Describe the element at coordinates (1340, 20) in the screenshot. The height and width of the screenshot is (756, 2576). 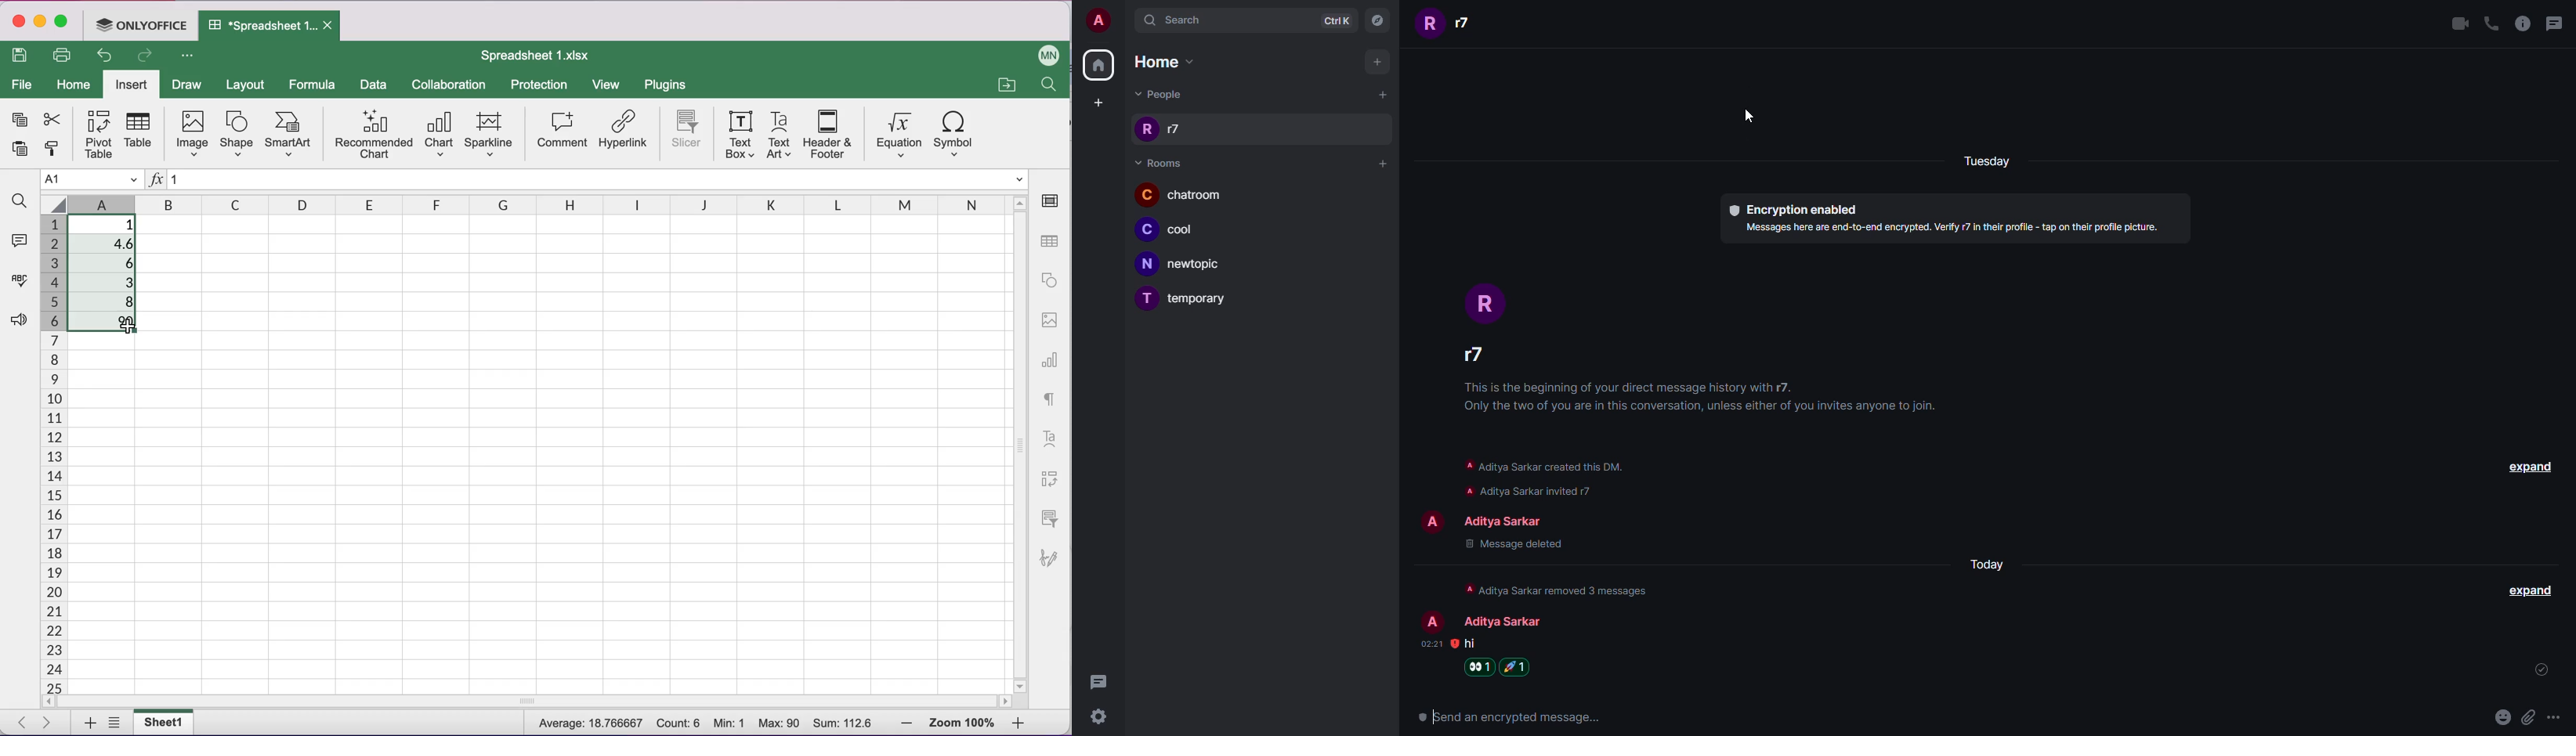
I see `ctrlK` at that location.